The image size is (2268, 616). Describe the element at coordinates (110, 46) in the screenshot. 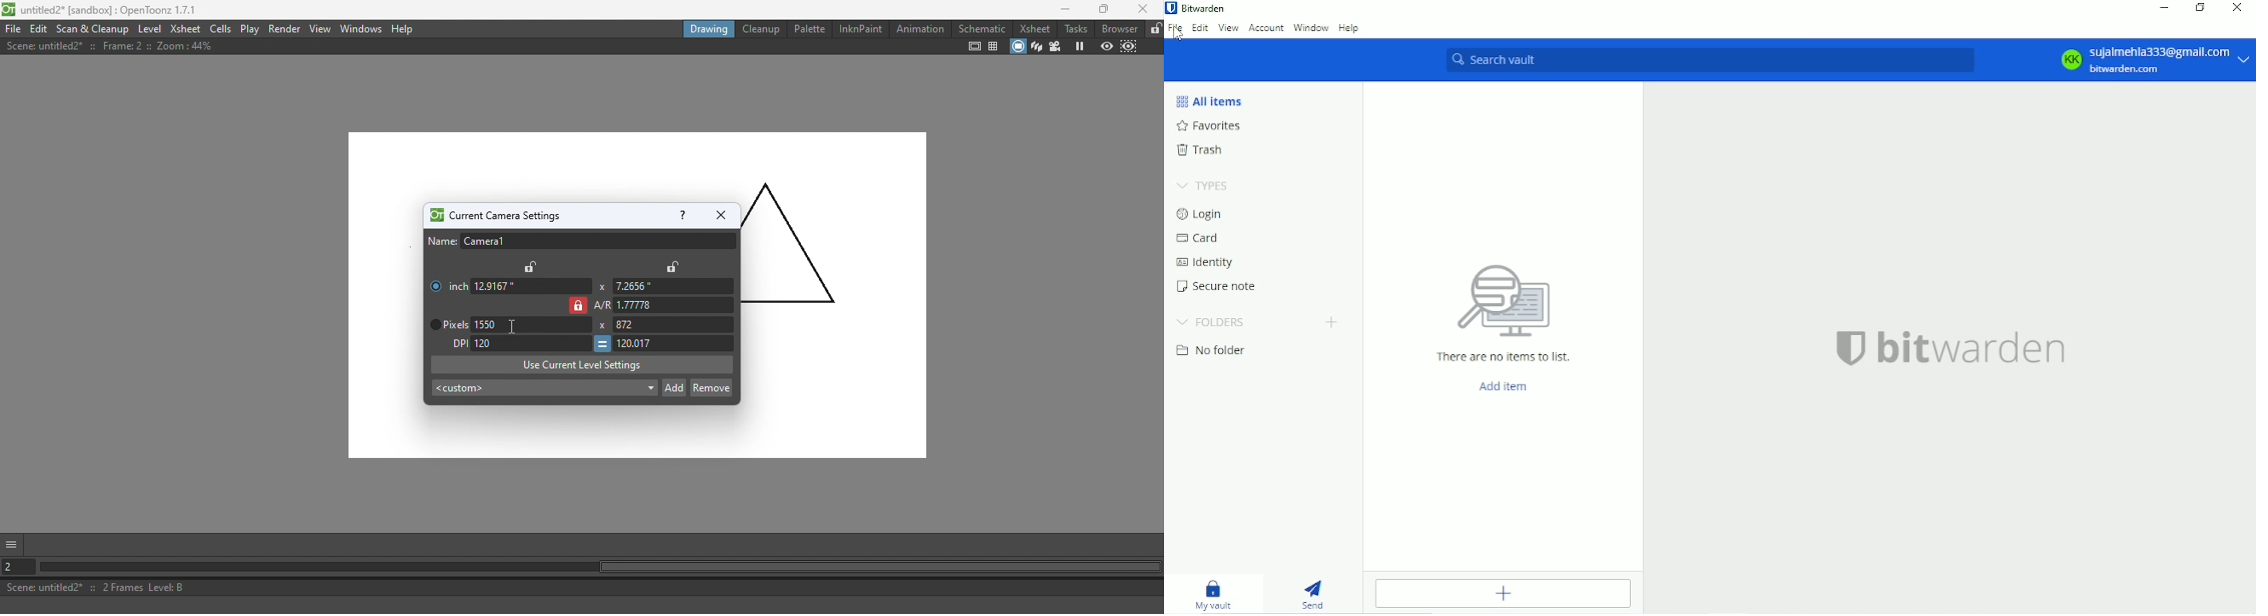

I see `Scene: untitled2* : Frame: 2 i: Zoom: 44%` at that location.